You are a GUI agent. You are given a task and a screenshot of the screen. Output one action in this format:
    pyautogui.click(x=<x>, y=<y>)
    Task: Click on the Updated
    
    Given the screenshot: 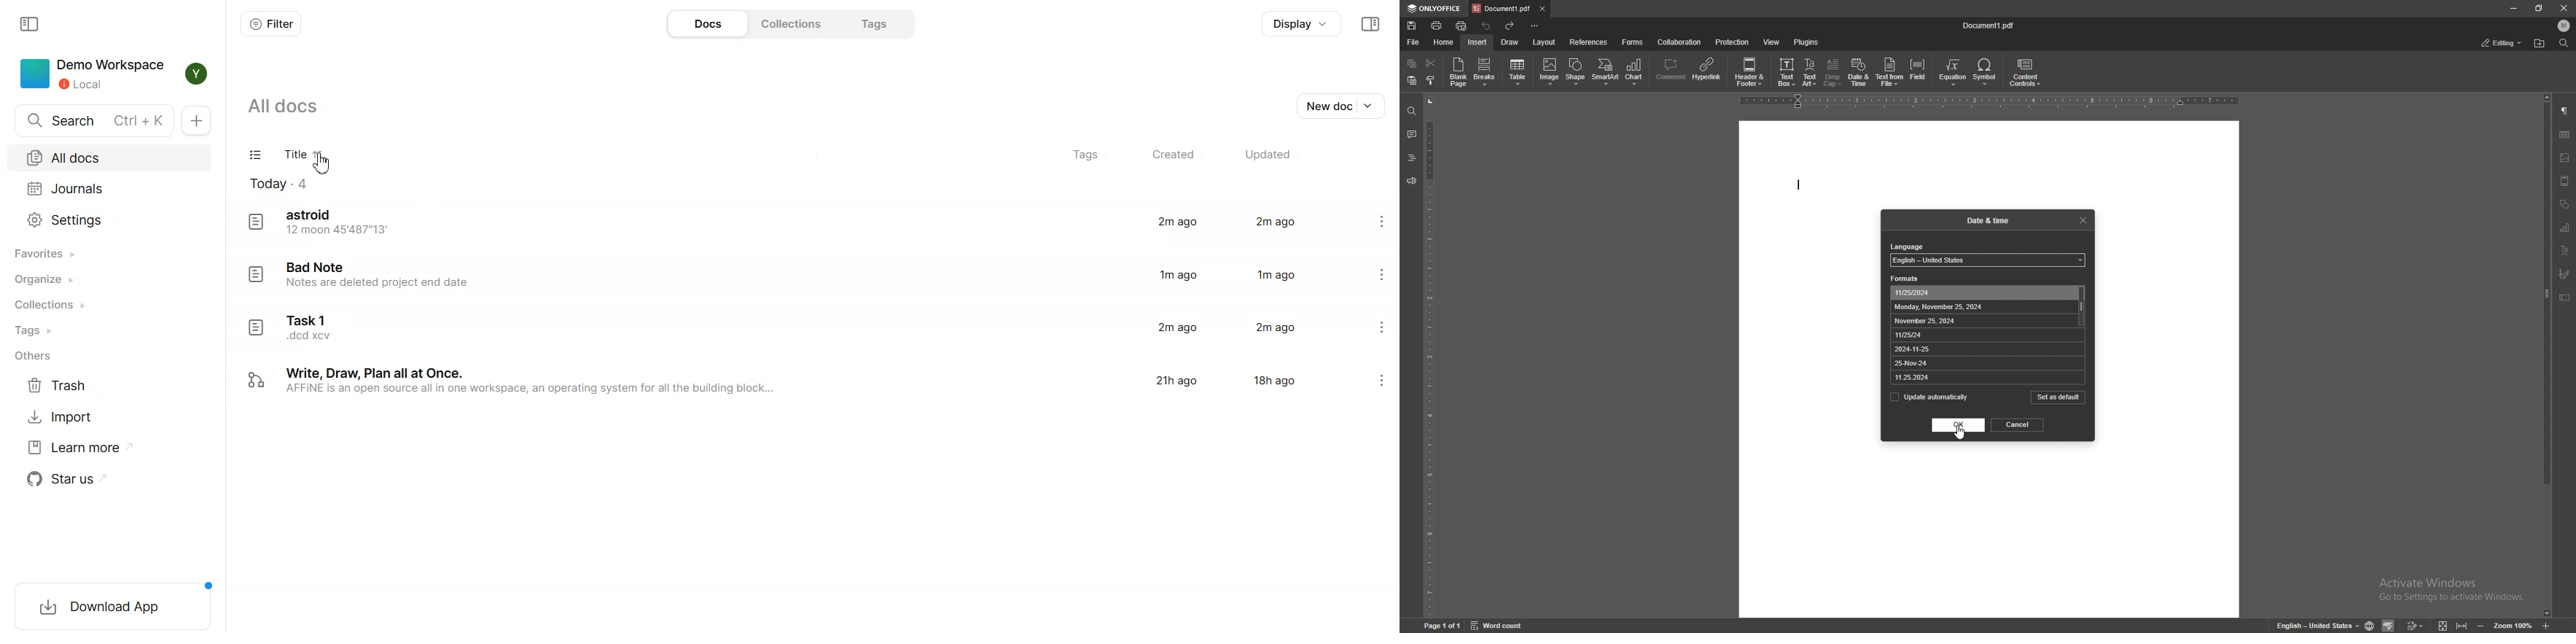 What is the action you would take?
    pyautogui.click(x=1268, y=155)
    